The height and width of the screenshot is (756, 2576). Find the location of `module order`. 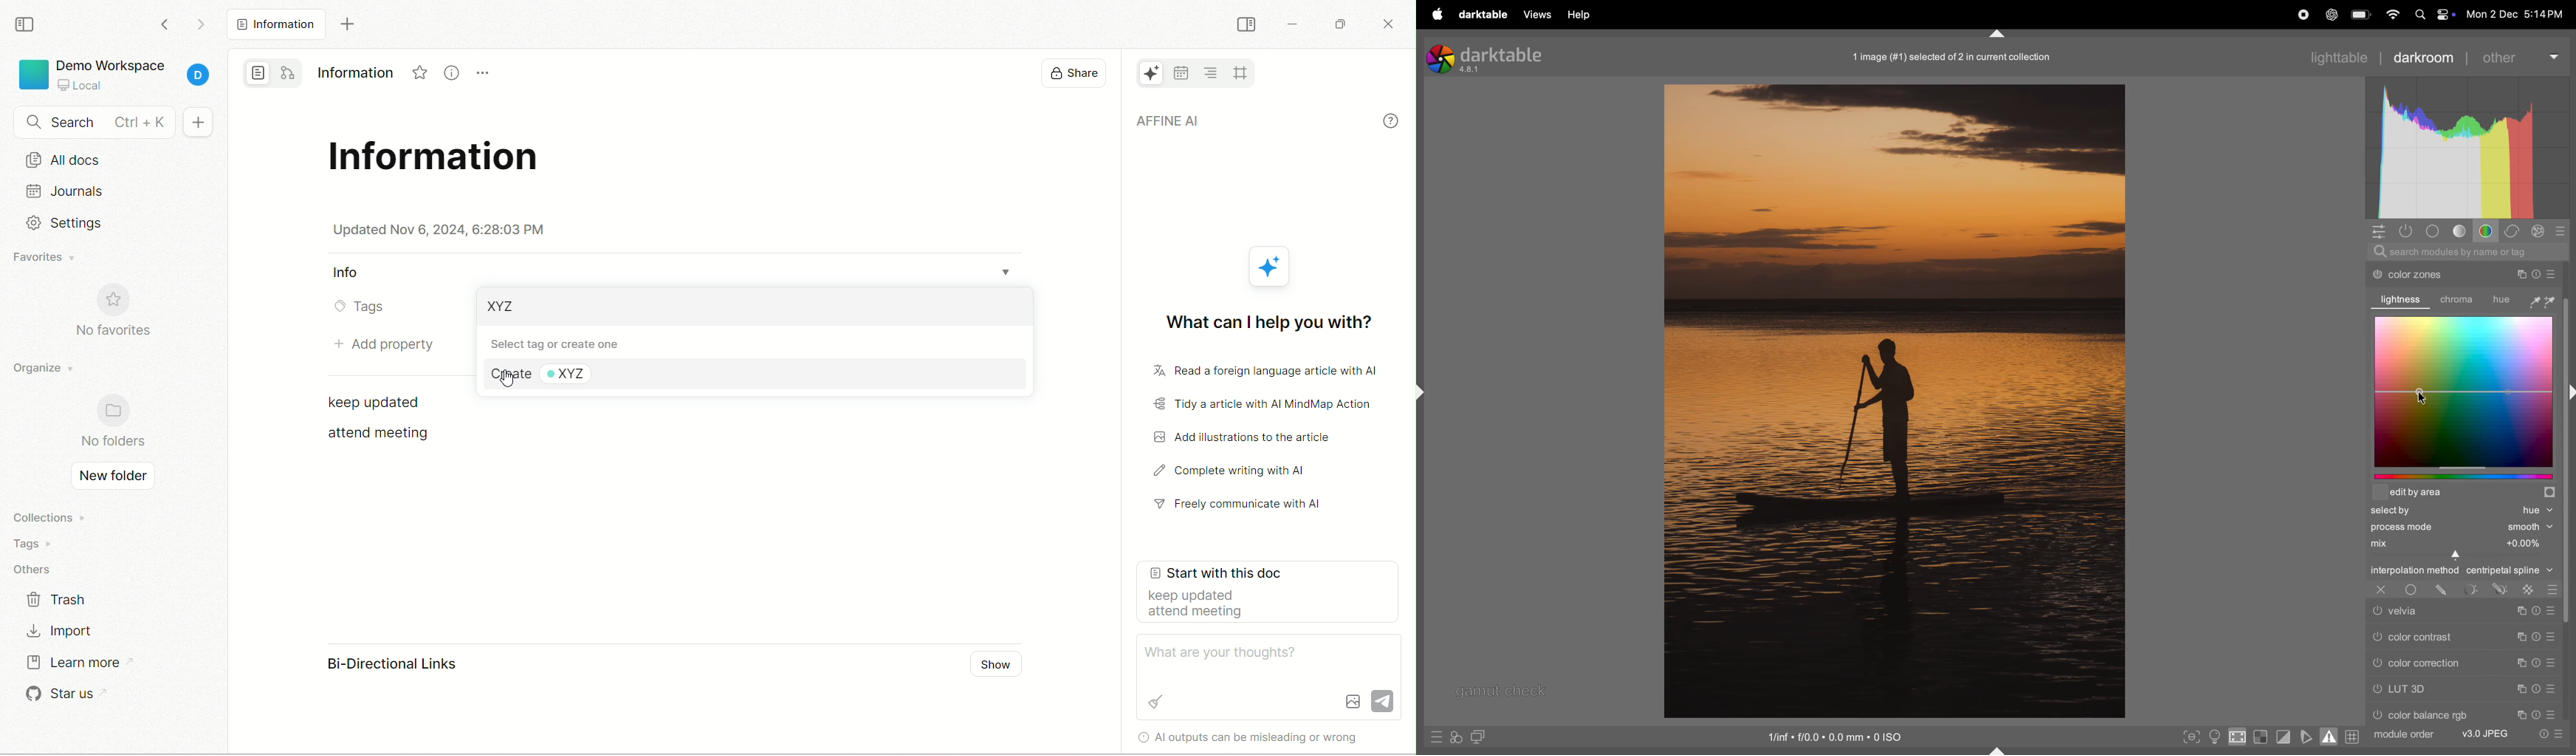

module order is located at coordinates (2405, 736).